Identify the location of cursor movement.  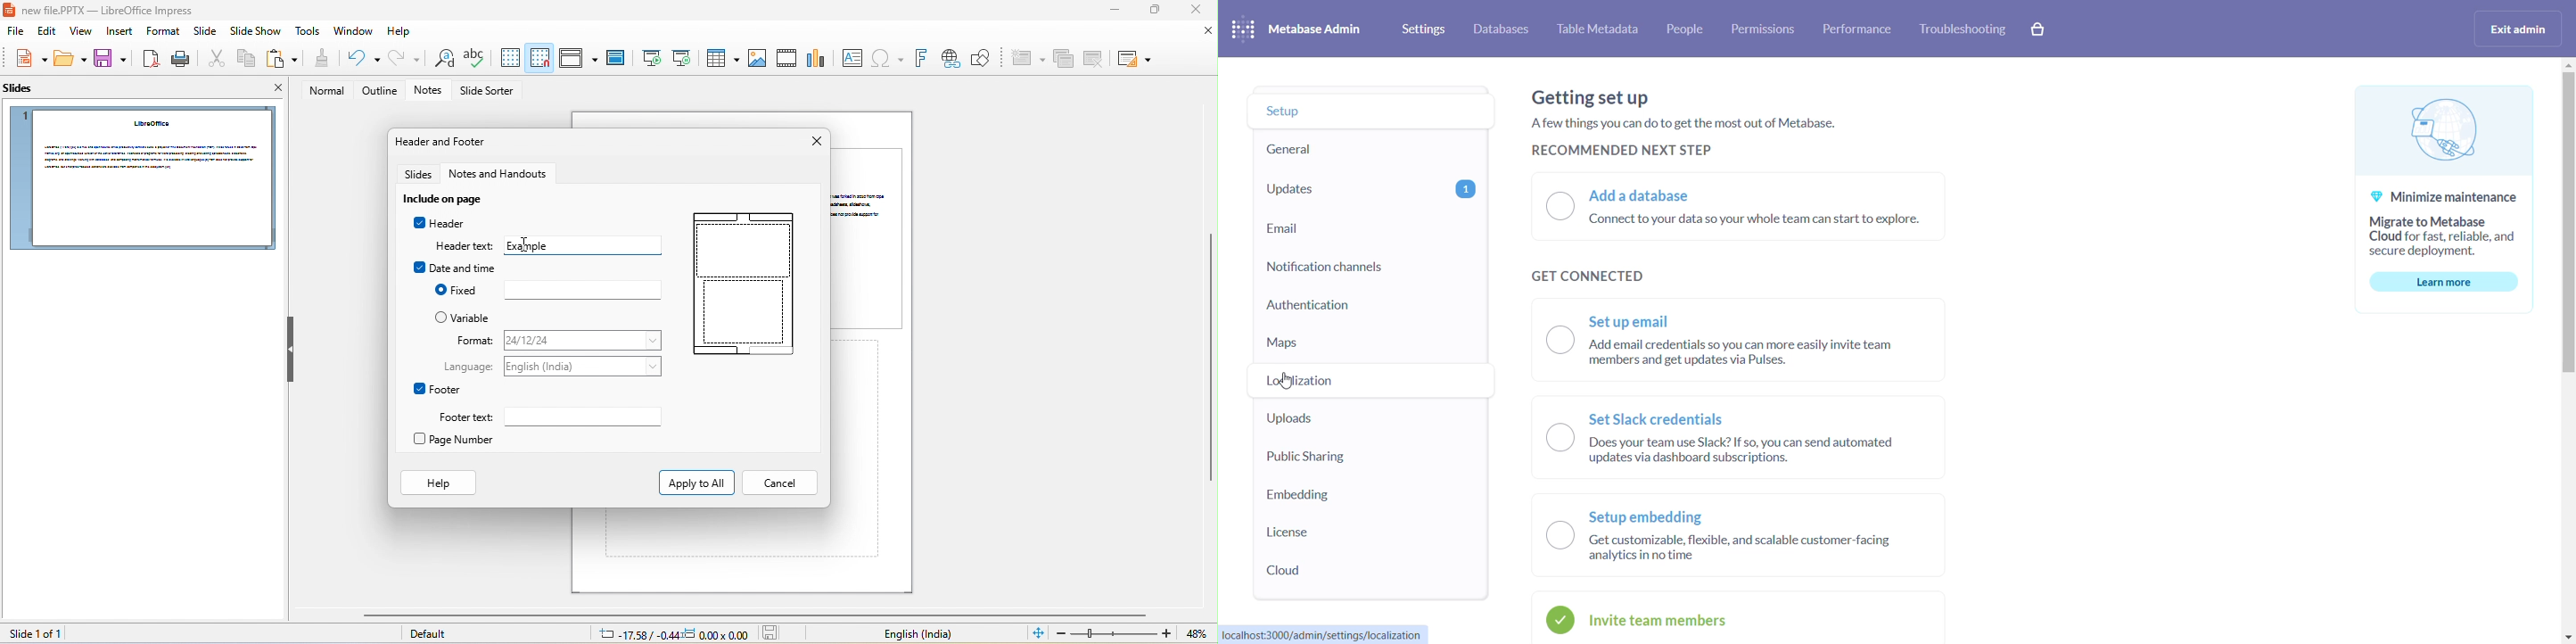
(524, 245).